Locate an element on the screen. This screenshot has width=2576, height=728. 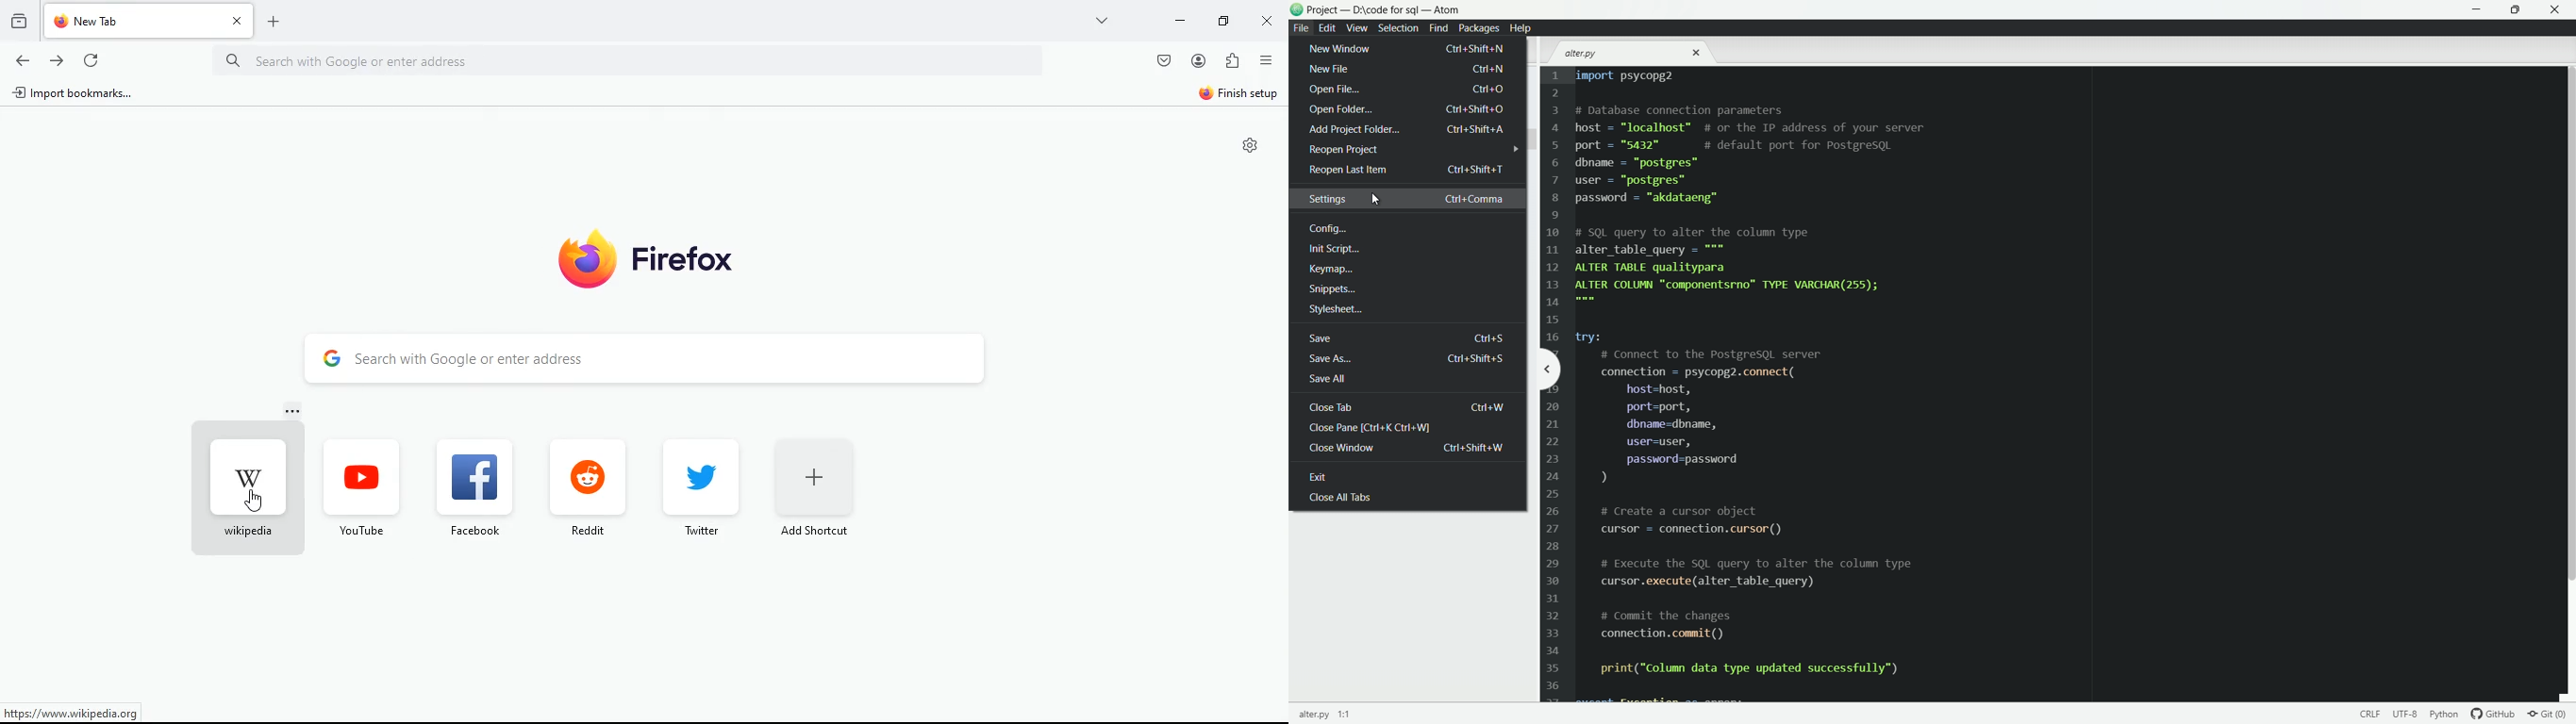
add new tab is located at coordinates (277, 20).